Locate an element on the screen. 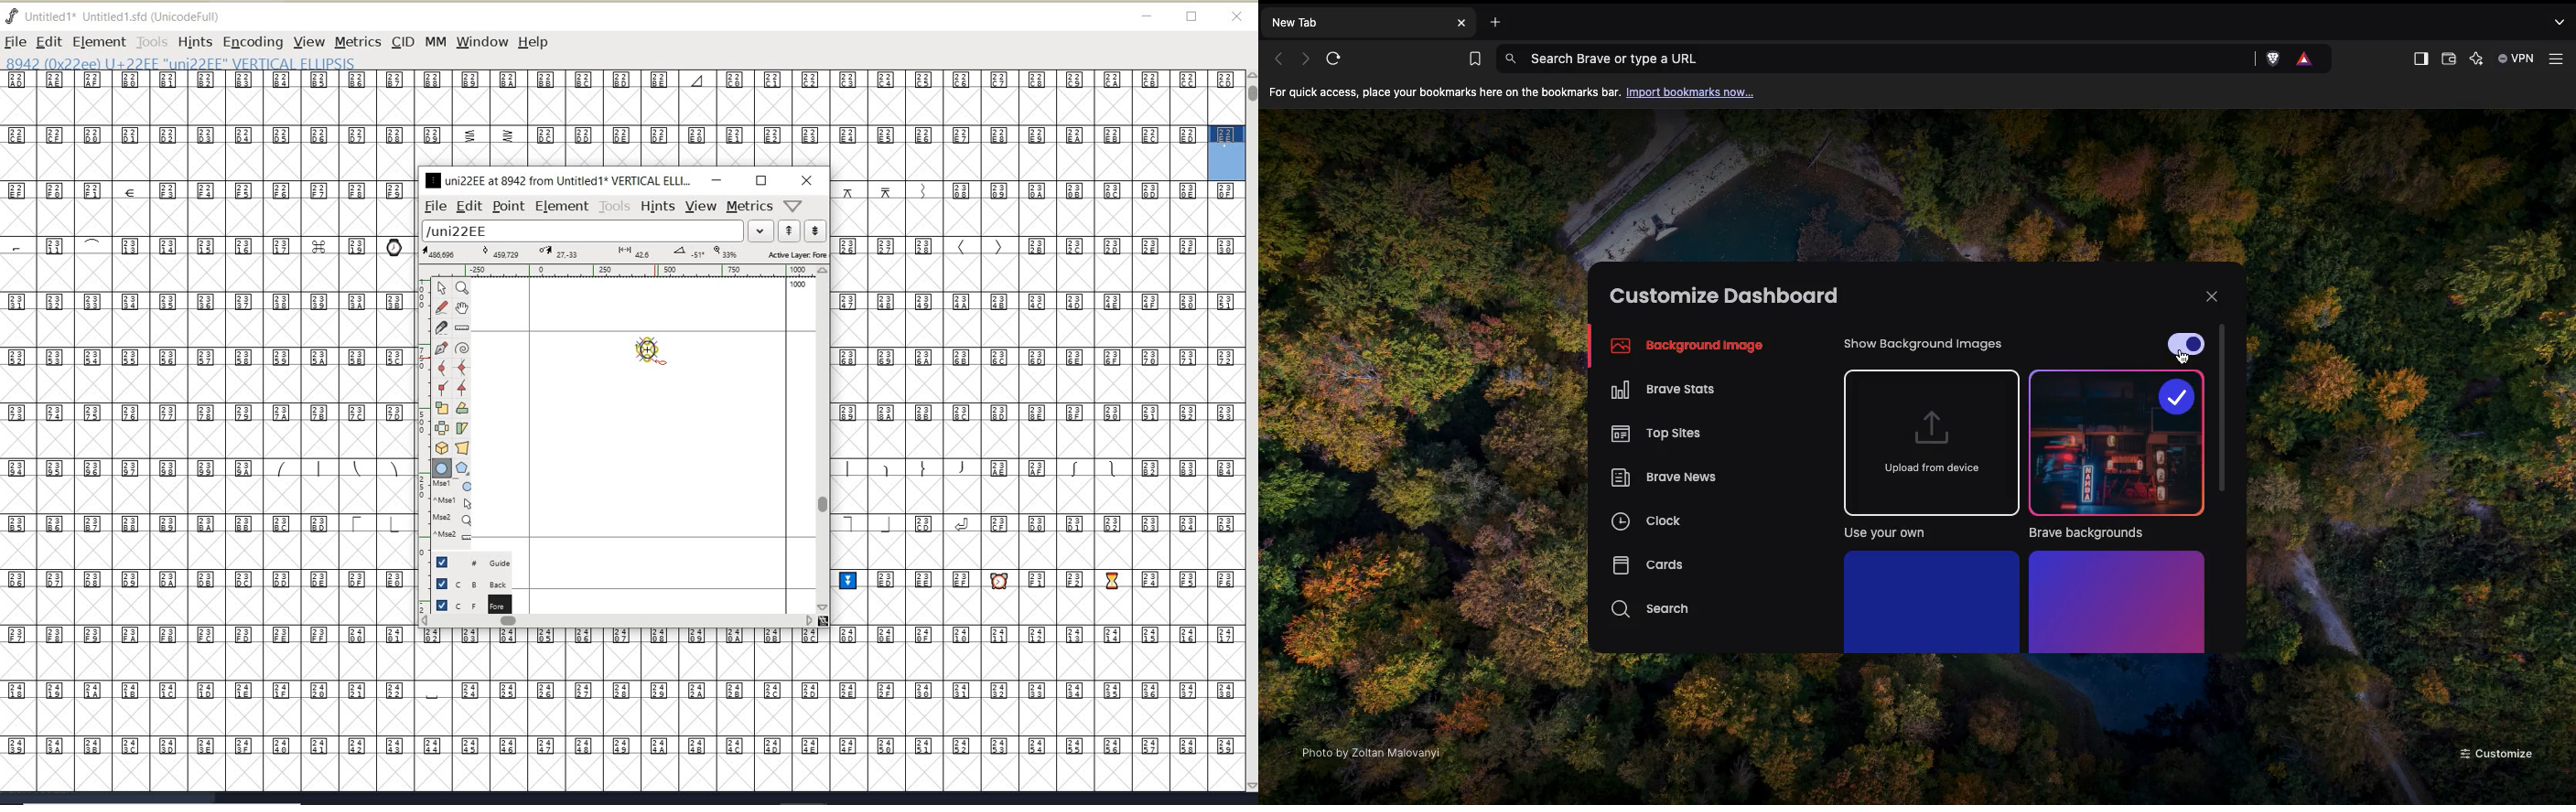 Image resolution: width=2576 pixels, height=812 pixels. rectangle or ellipse/cursor position is located at coordinates (656, 355).